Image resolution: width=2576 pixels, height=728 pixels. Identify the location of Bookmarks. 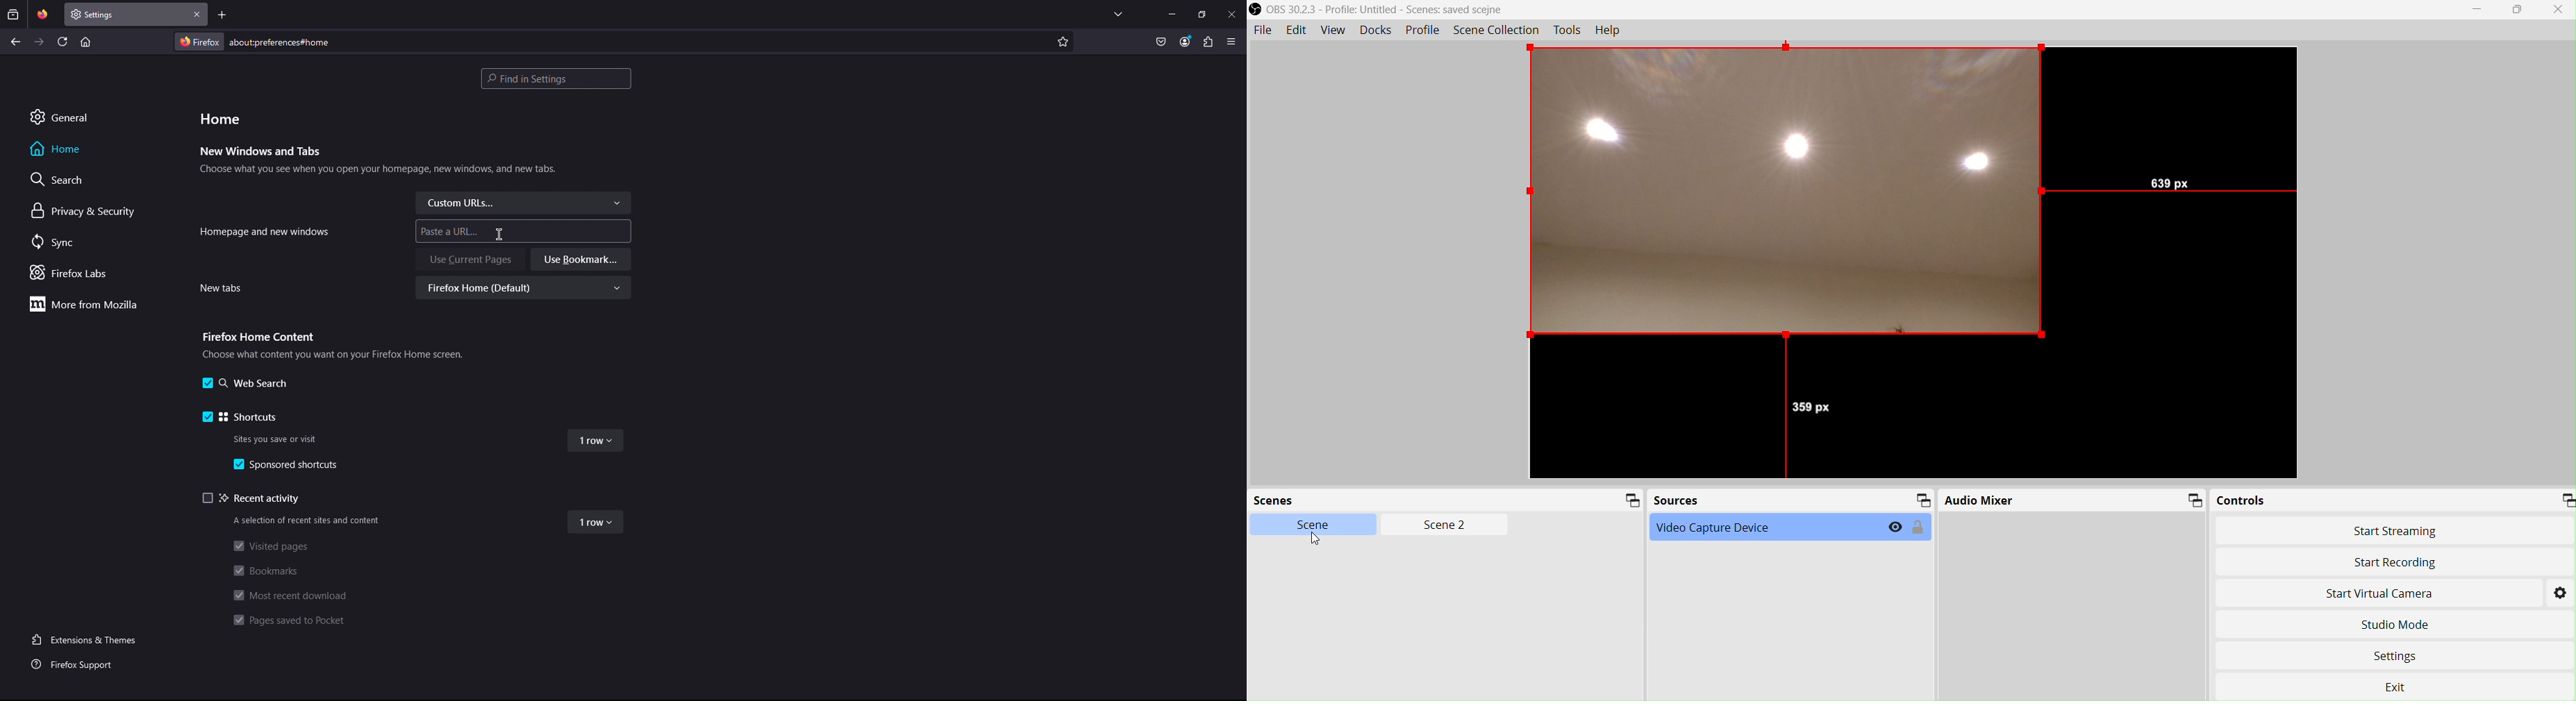
(267, 571).